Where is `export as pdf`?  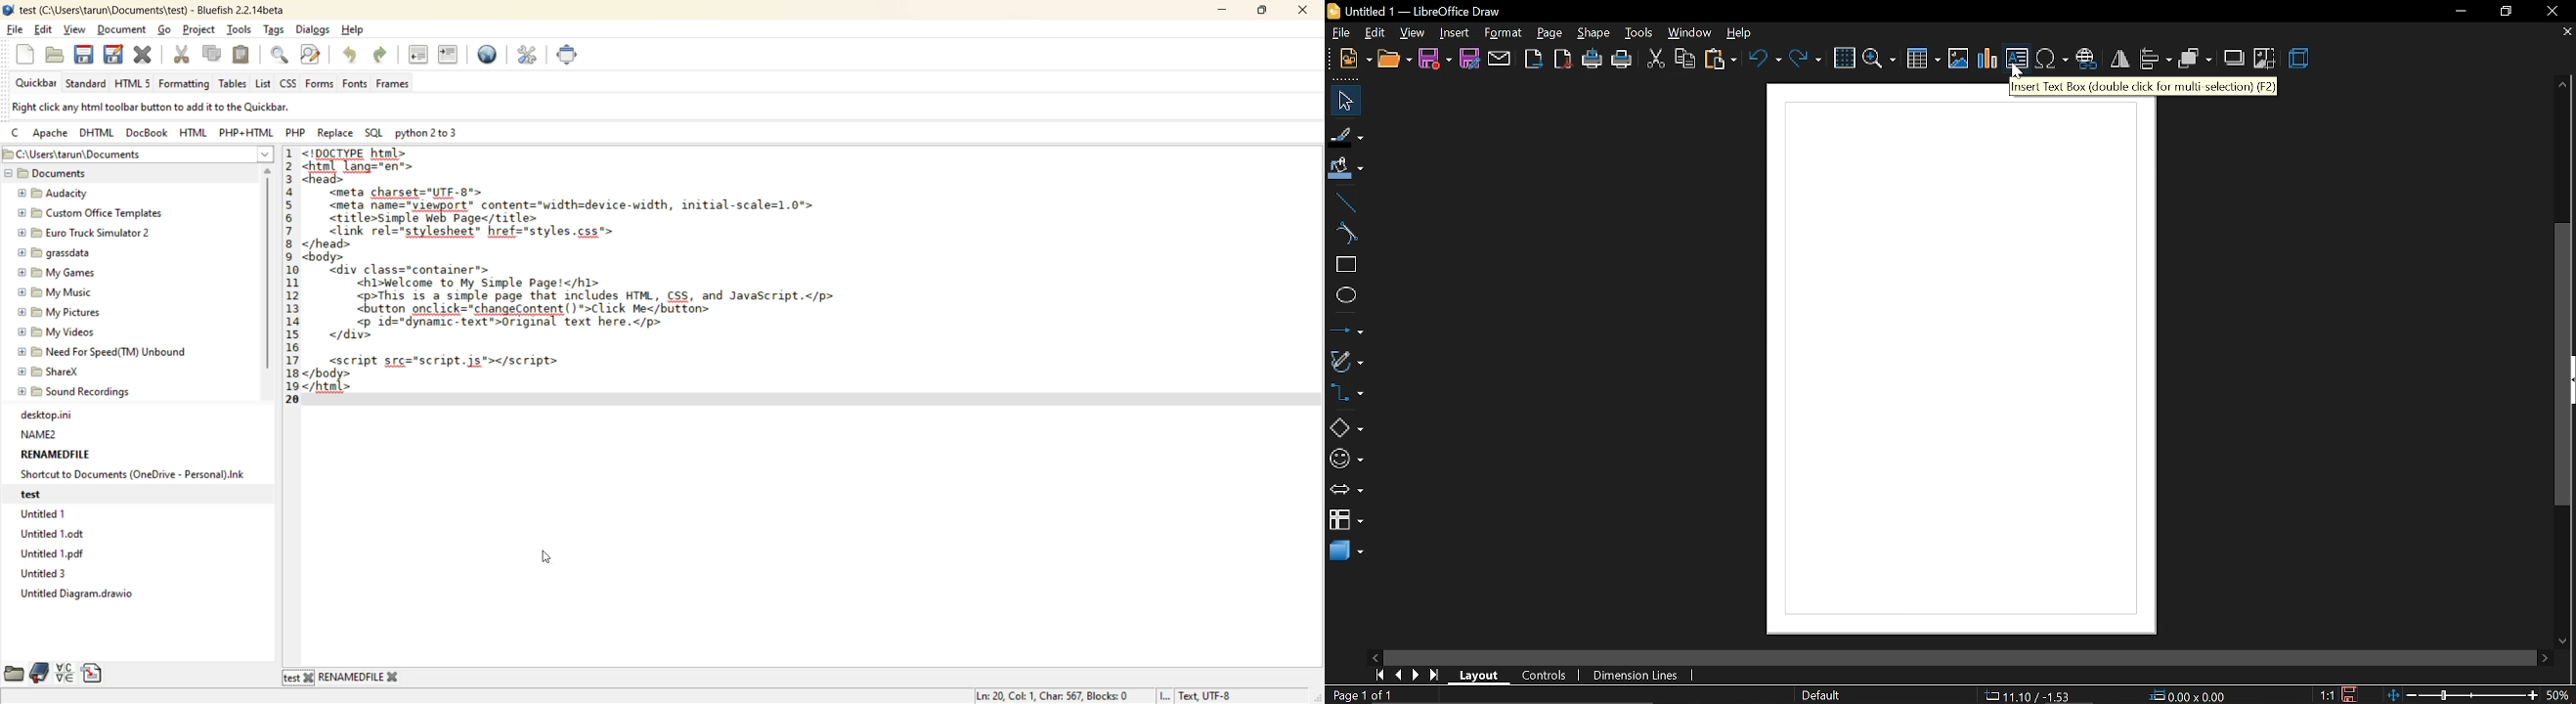 export as pdf is located at coordinates (1562, 59).